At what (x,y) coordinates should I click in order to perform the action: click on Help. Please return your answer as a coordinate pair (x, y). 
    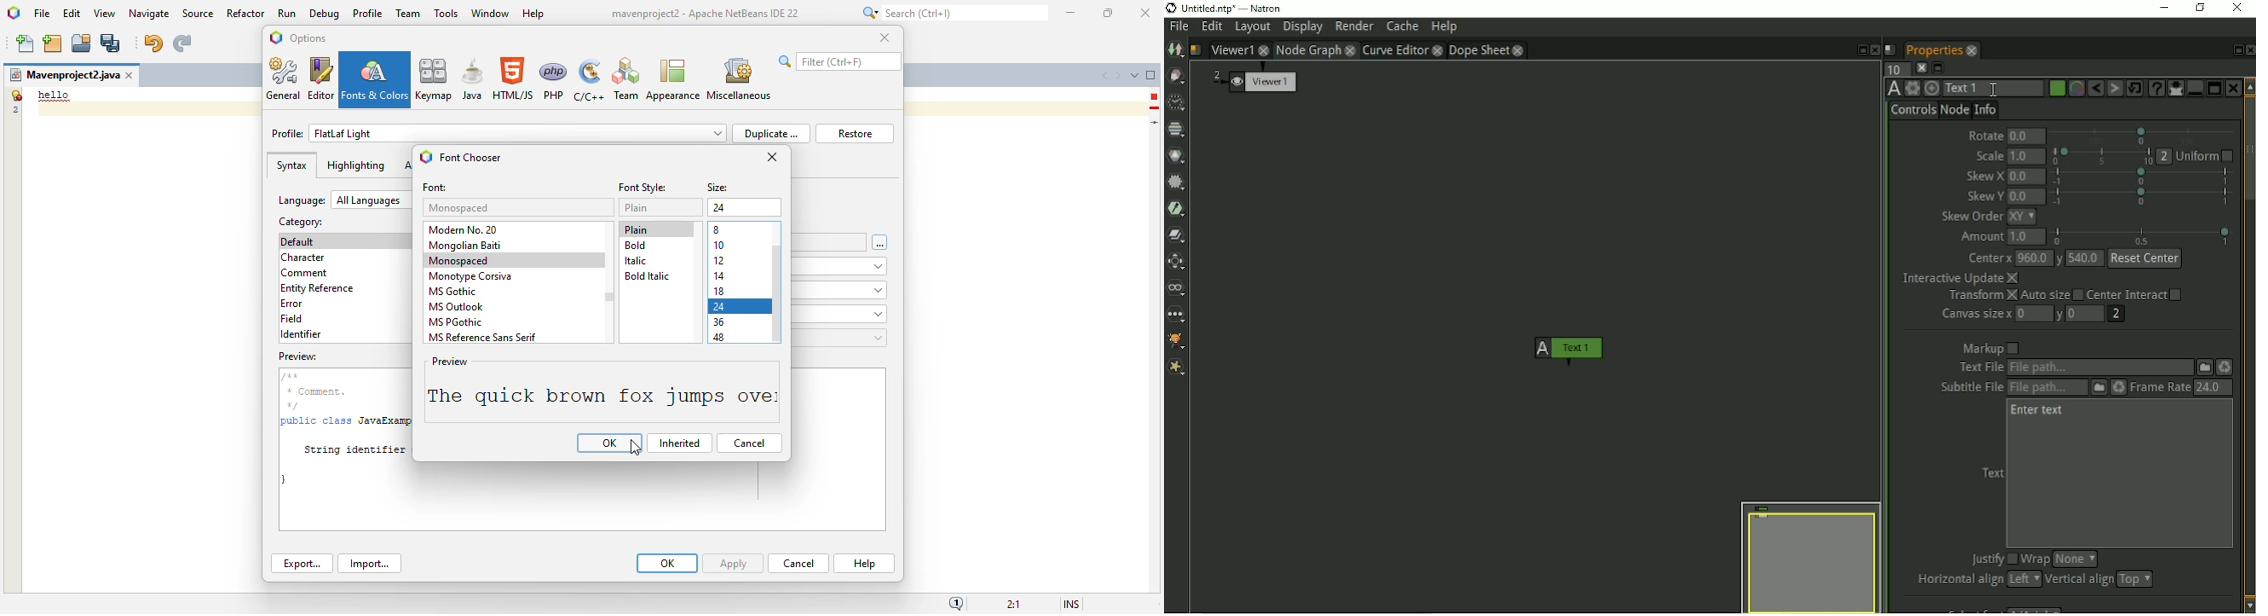
    Looking at the image, I should click on (1444, 26).